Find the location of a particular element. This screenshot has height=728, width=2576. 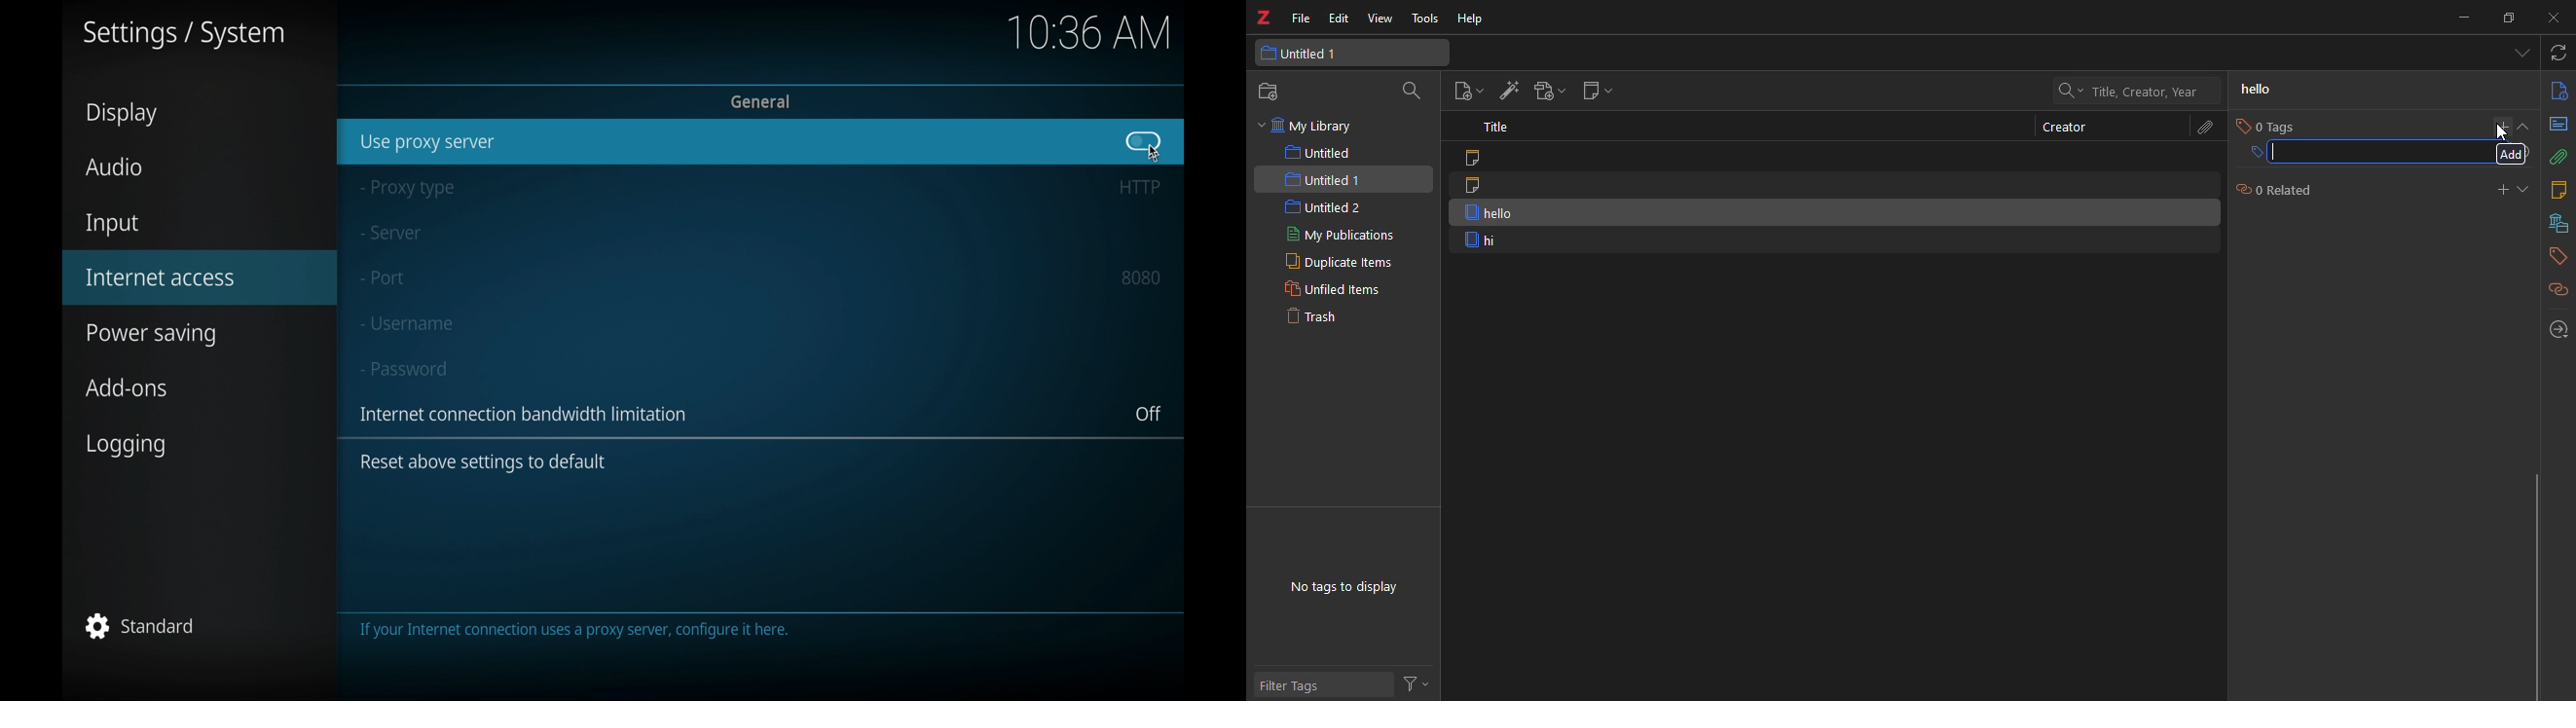

title is located at coordinates (1500, 129).